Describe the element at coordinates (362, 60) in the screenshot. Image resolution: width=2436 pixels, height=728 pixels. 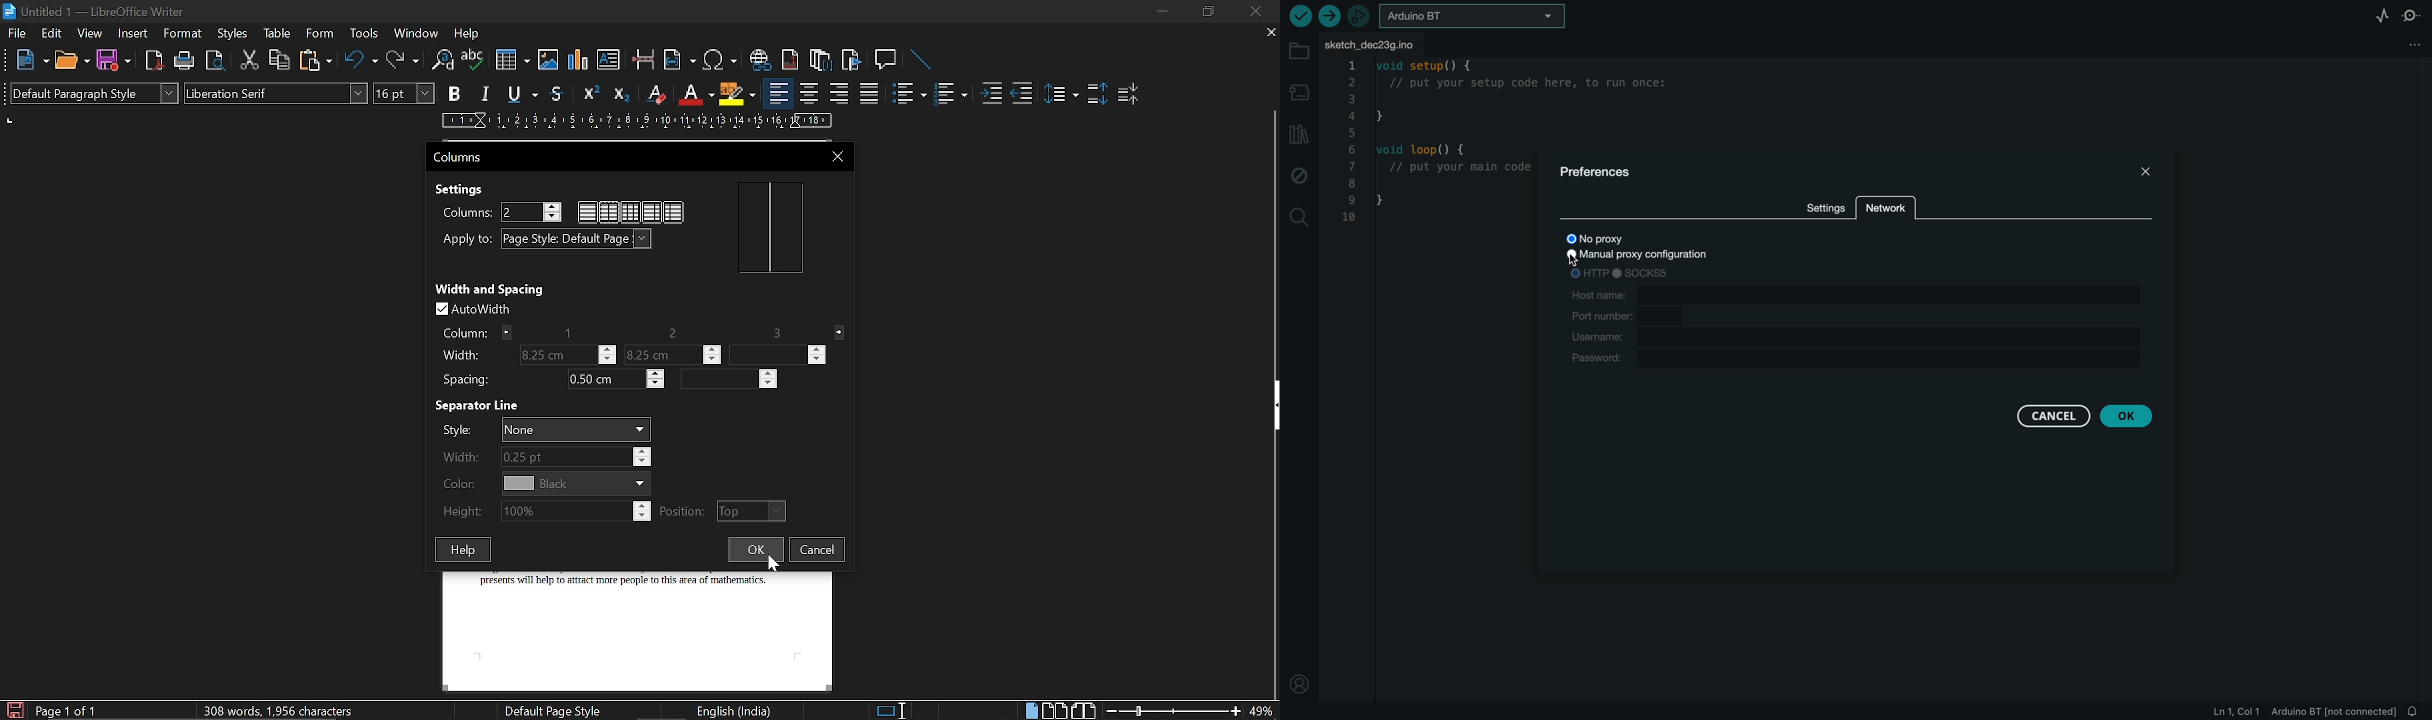
I see `Undo` at that location.